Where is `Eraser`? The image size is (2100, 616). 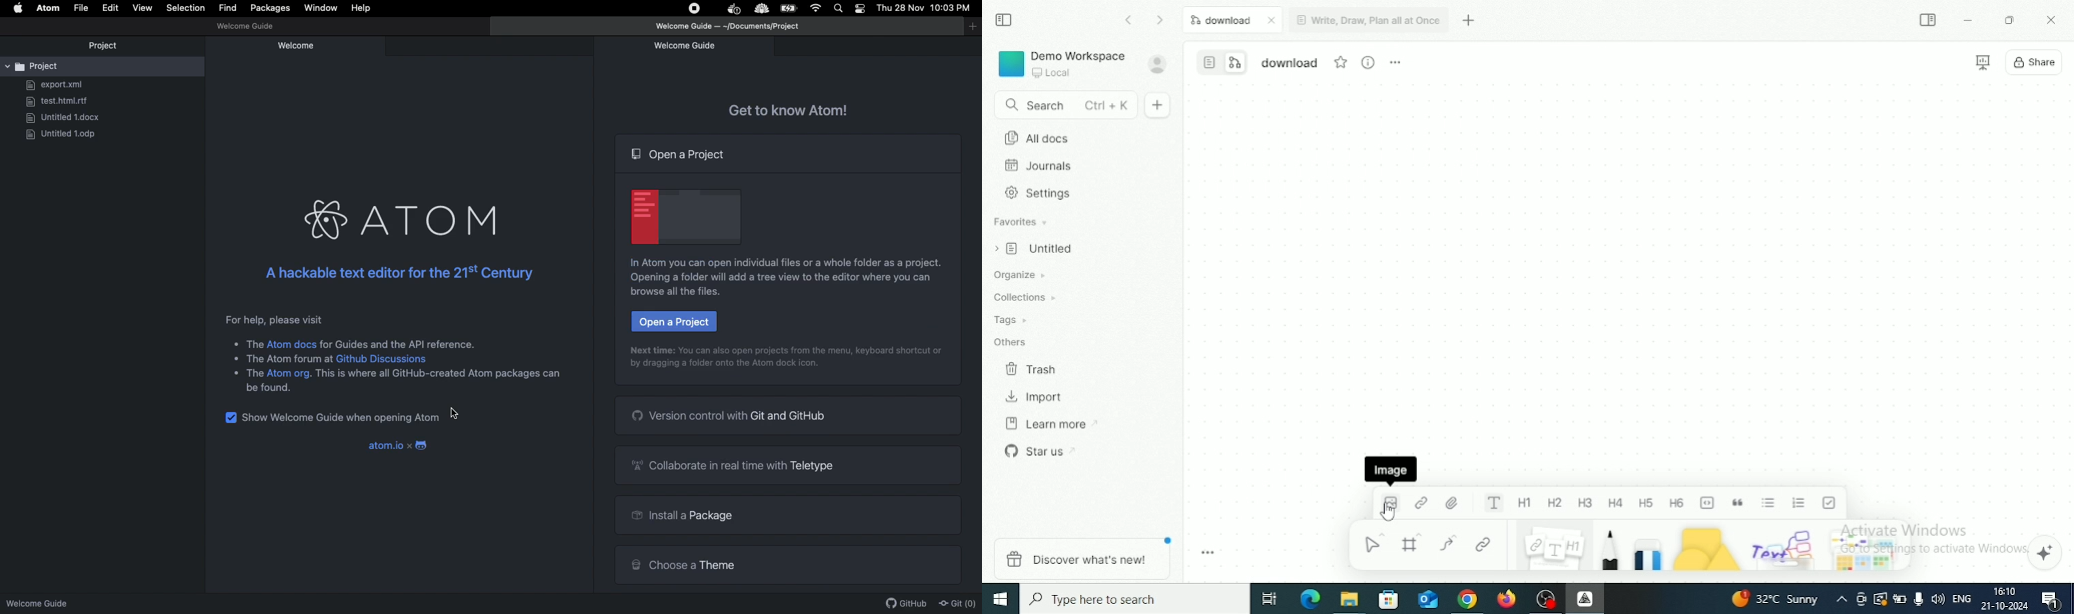
Eraser is located at coordinates (1649, 548).